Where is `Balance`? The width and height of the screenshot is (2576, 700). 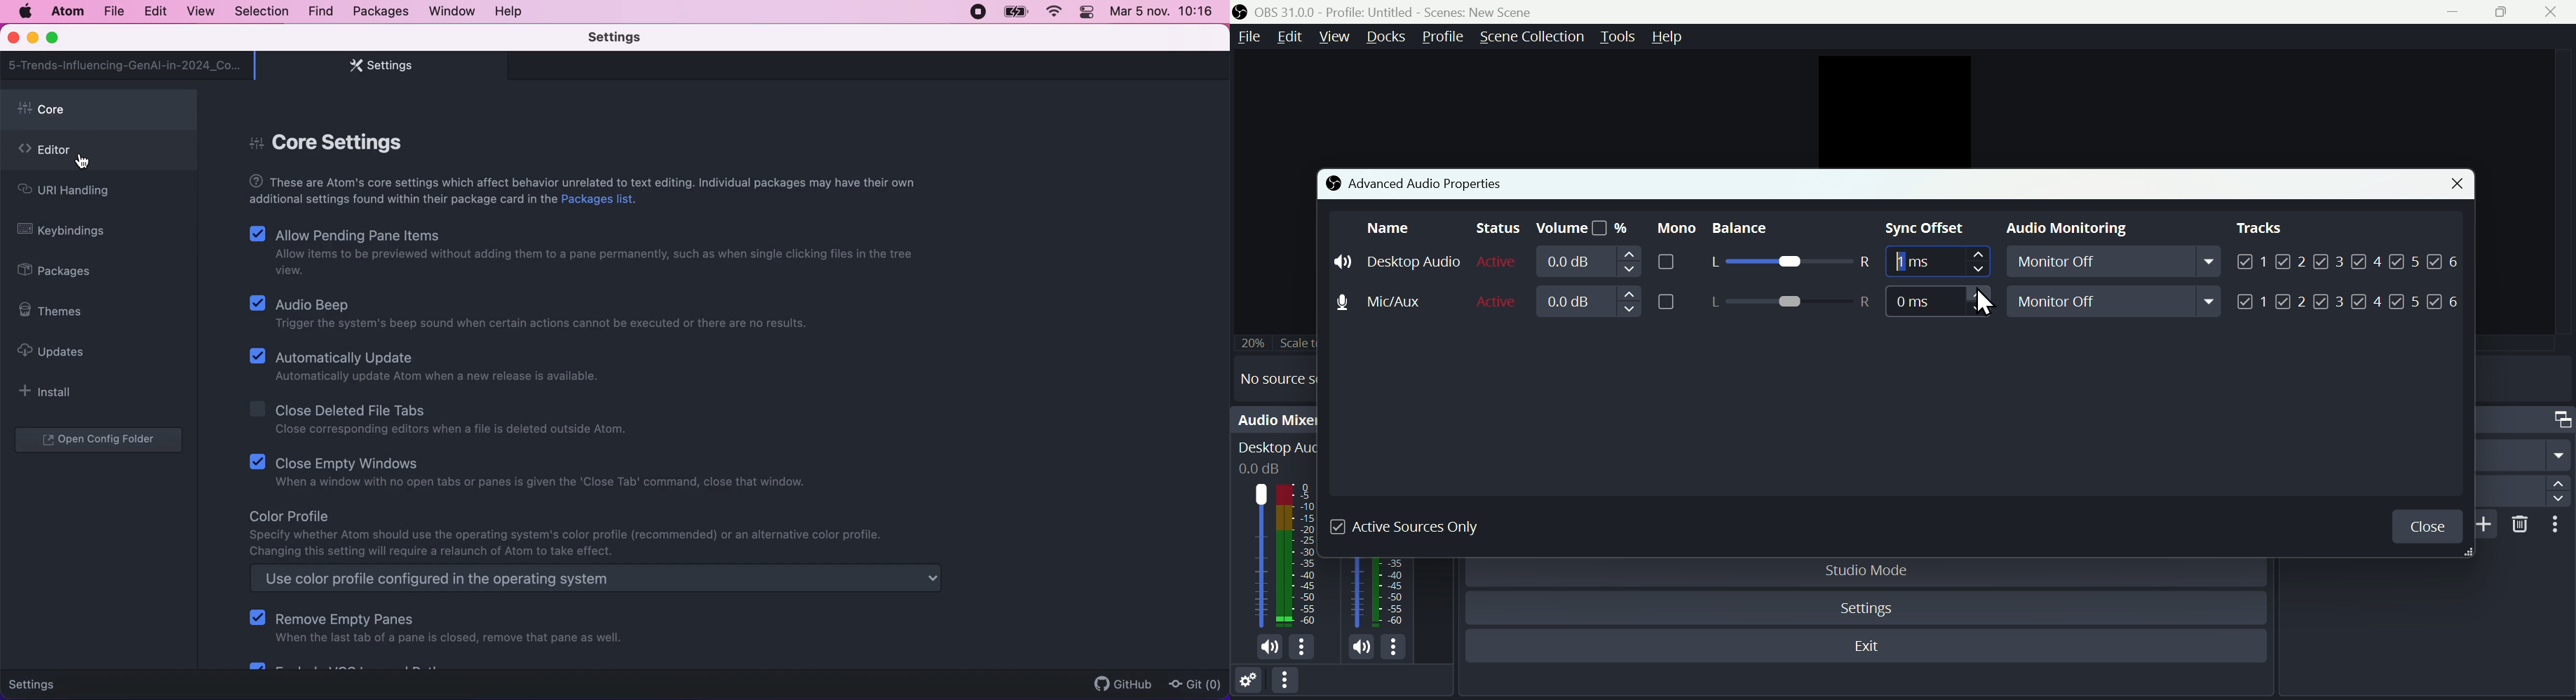
Balance is located at coordinates (1756, 229).